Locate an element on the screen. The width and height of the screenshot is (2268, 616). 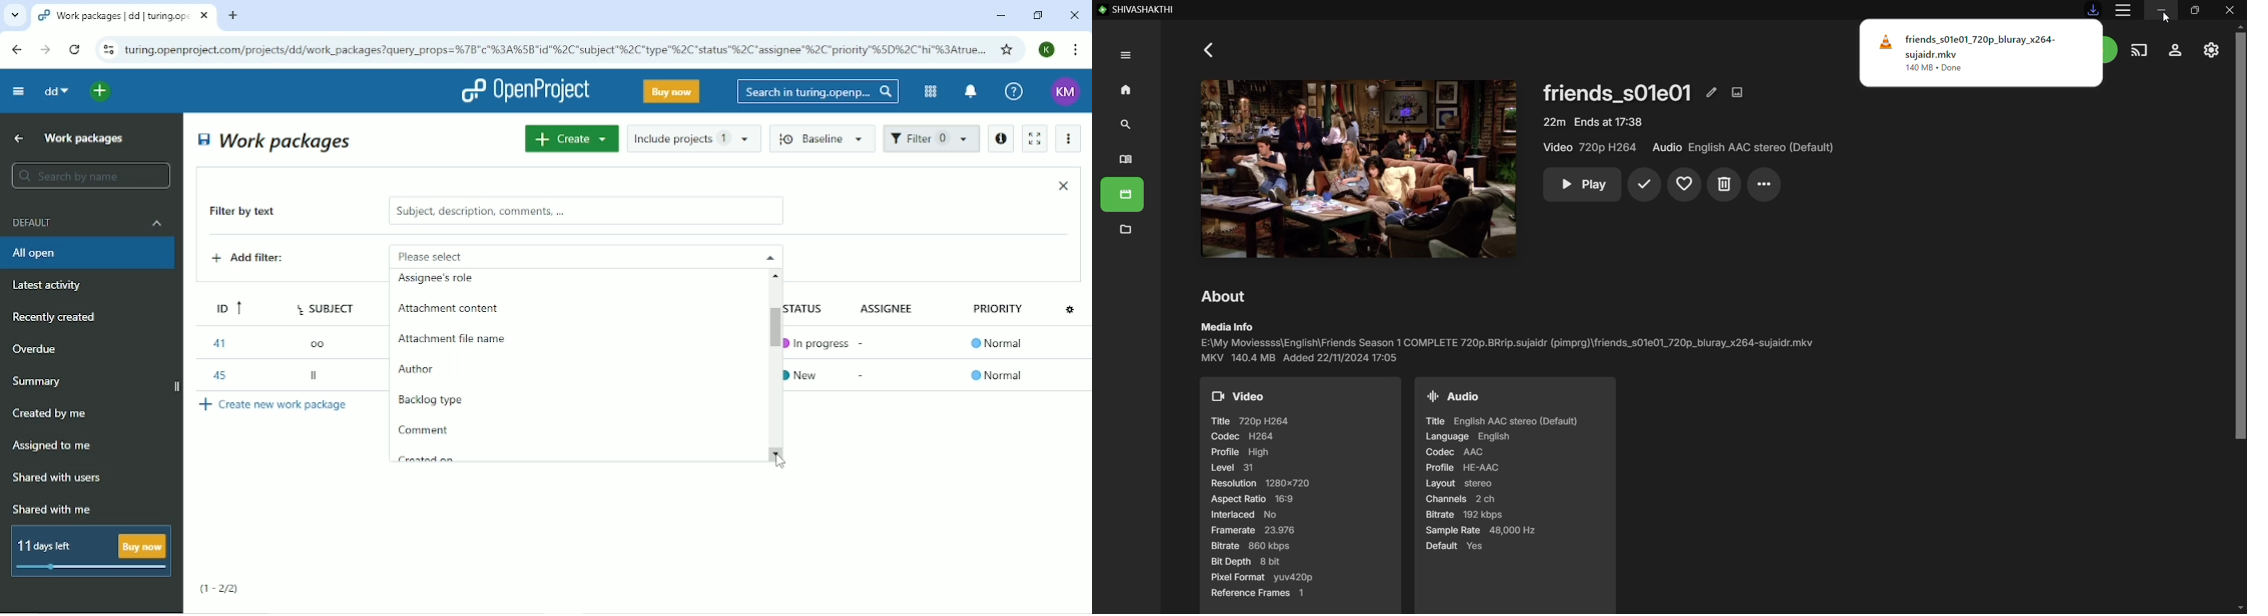
Audio details is located at coordinates (1514, 495).